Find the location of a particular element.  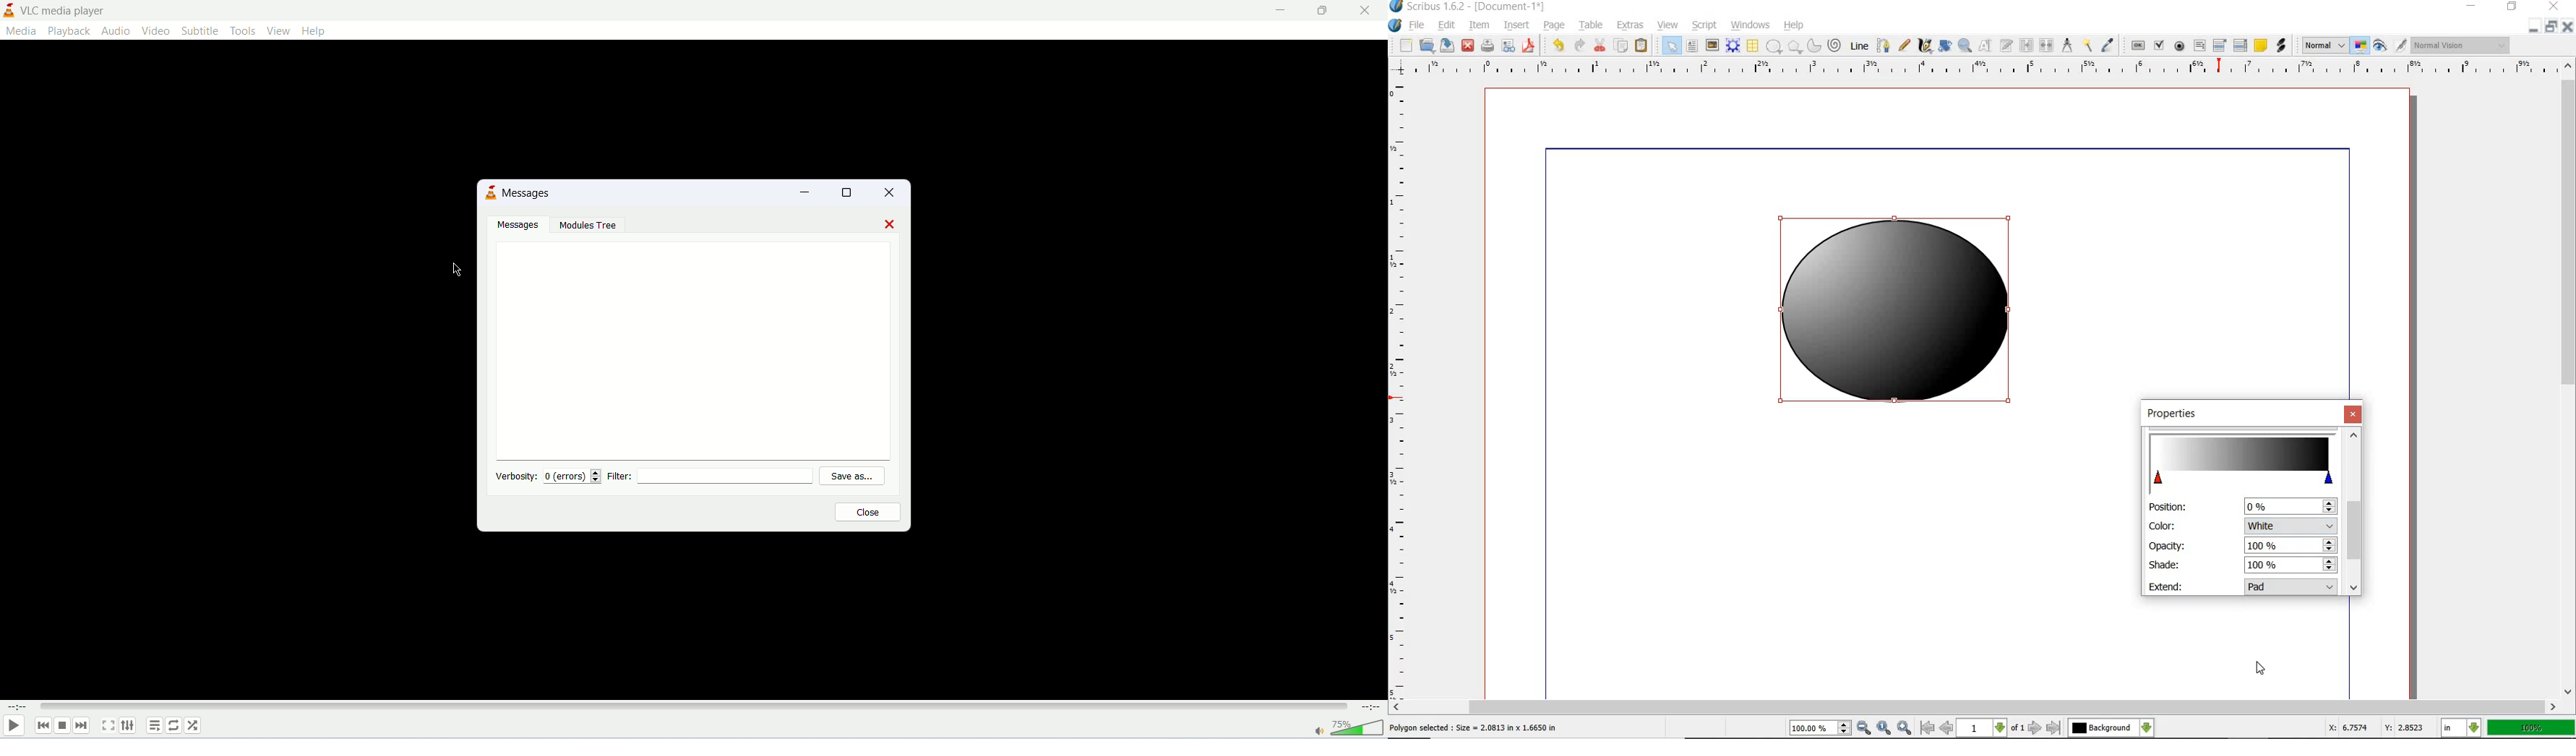

NEW is located at coordinates (1405, 45).